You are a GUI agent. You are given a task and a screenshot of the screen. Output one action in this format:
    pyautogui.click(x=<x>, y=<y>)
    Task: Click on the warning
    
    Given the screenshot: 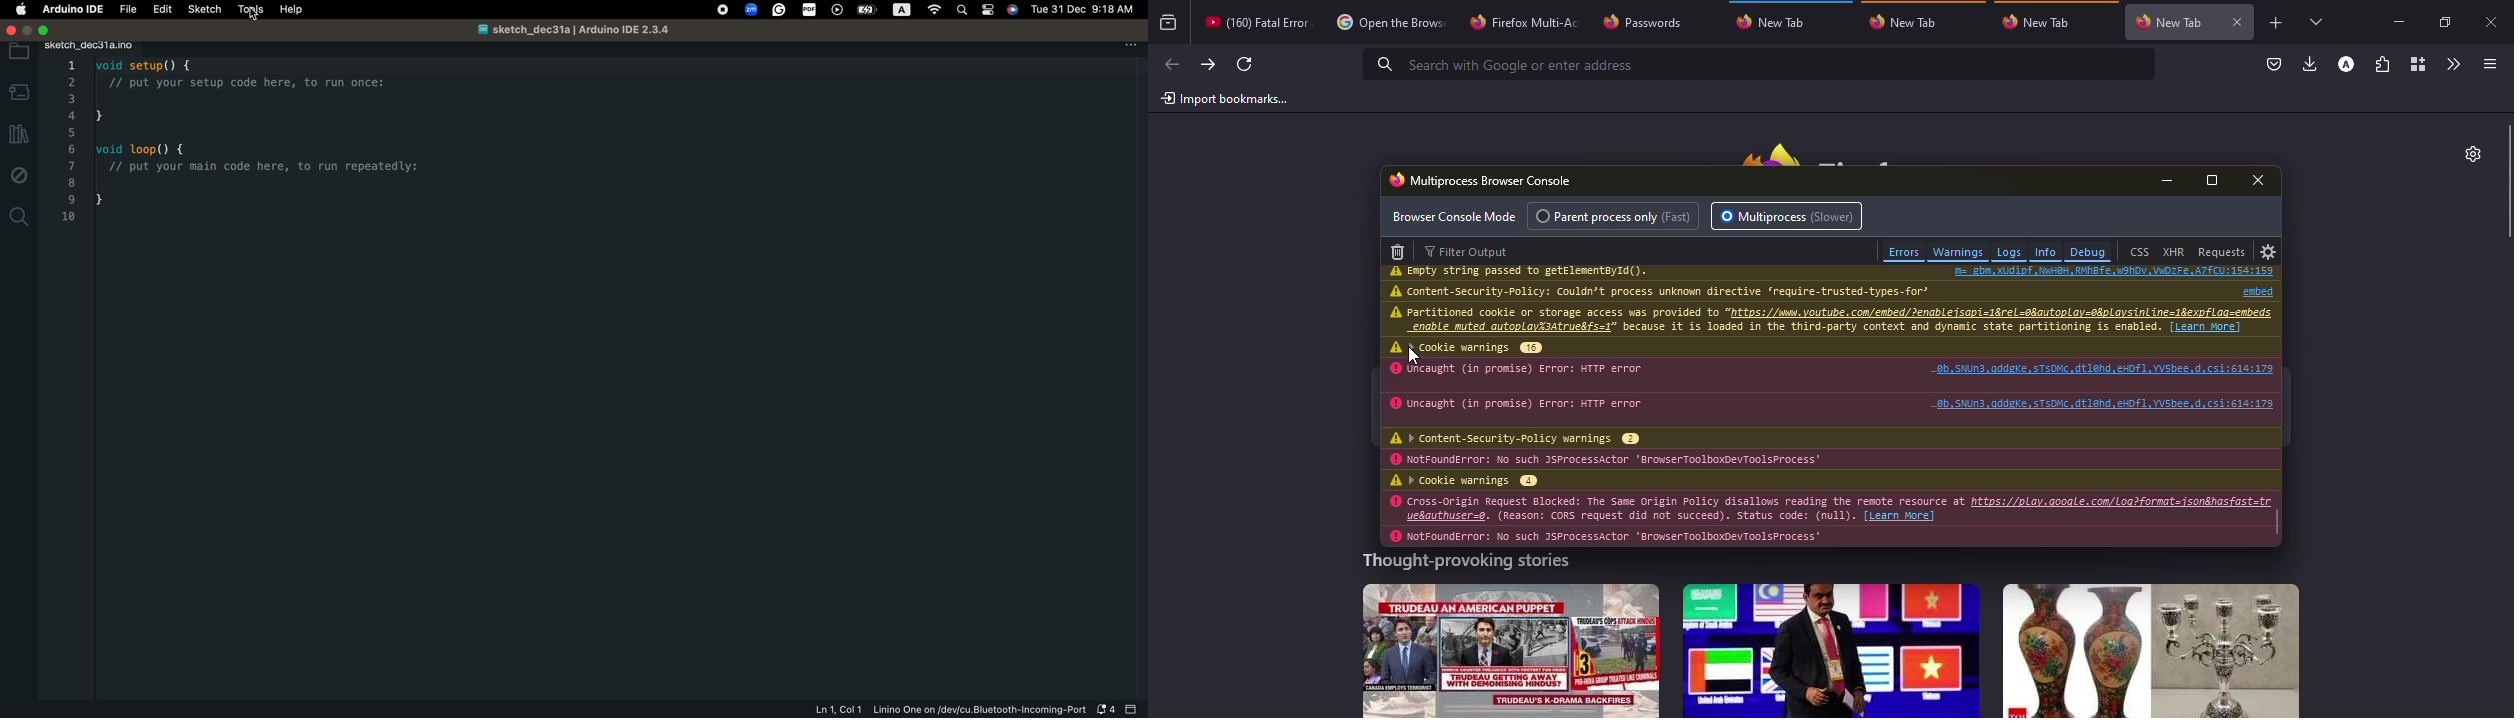 What is the action you would take?
    pyautogui.click(x=1398, y=291)
    